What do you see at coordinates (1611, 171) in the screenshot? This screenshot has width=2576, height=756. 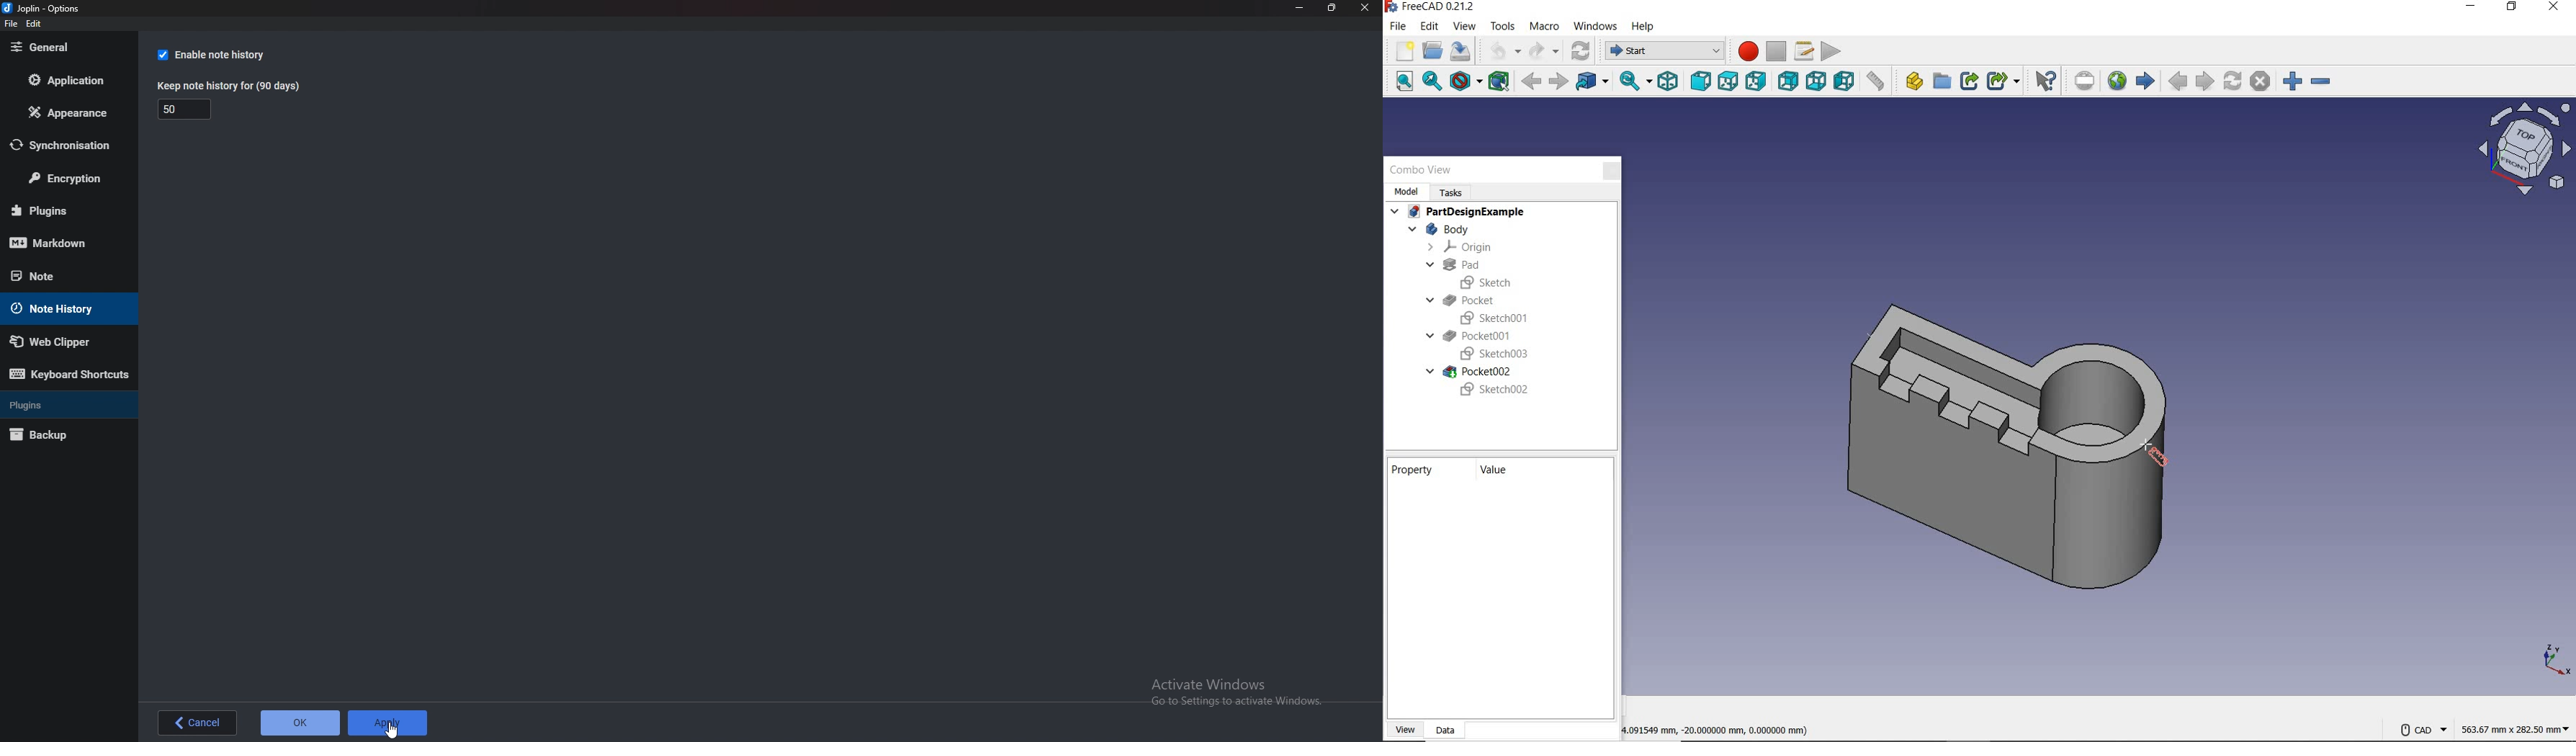 I see `CLOSE` at bounding box center [1611, 171].